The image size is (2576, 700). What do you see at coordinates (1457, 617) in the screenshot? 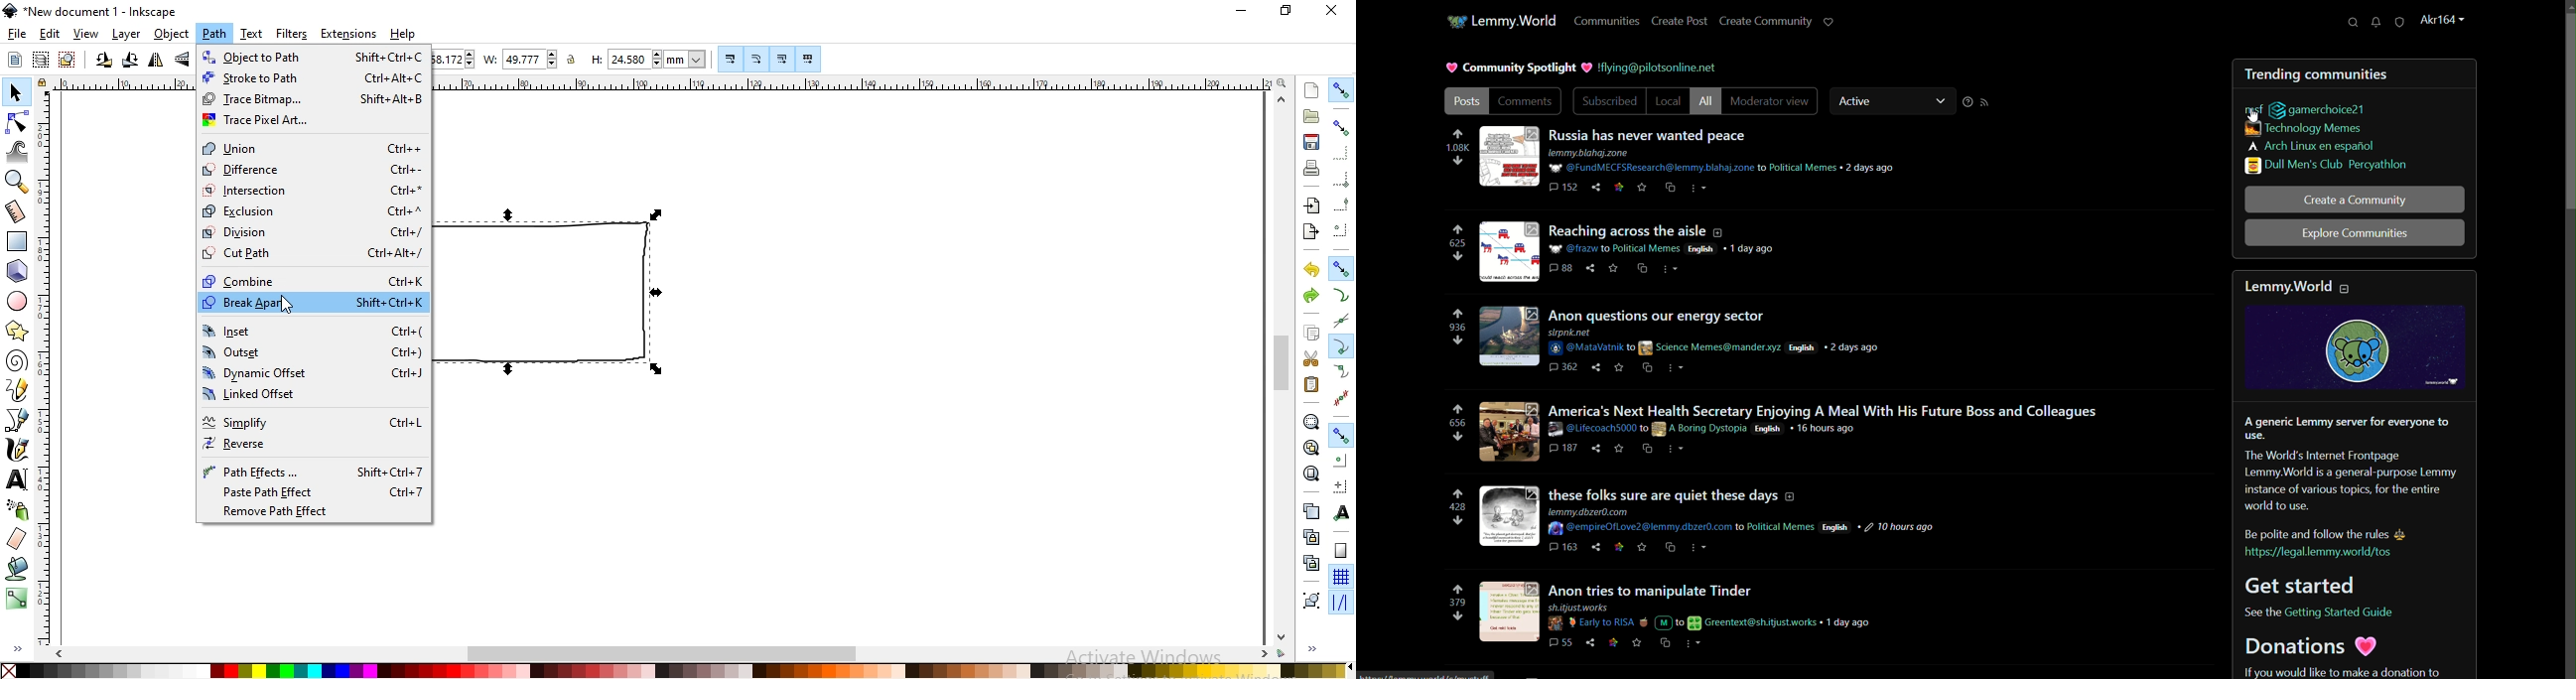
I see `downvote` at bounding box center [1457, 617].